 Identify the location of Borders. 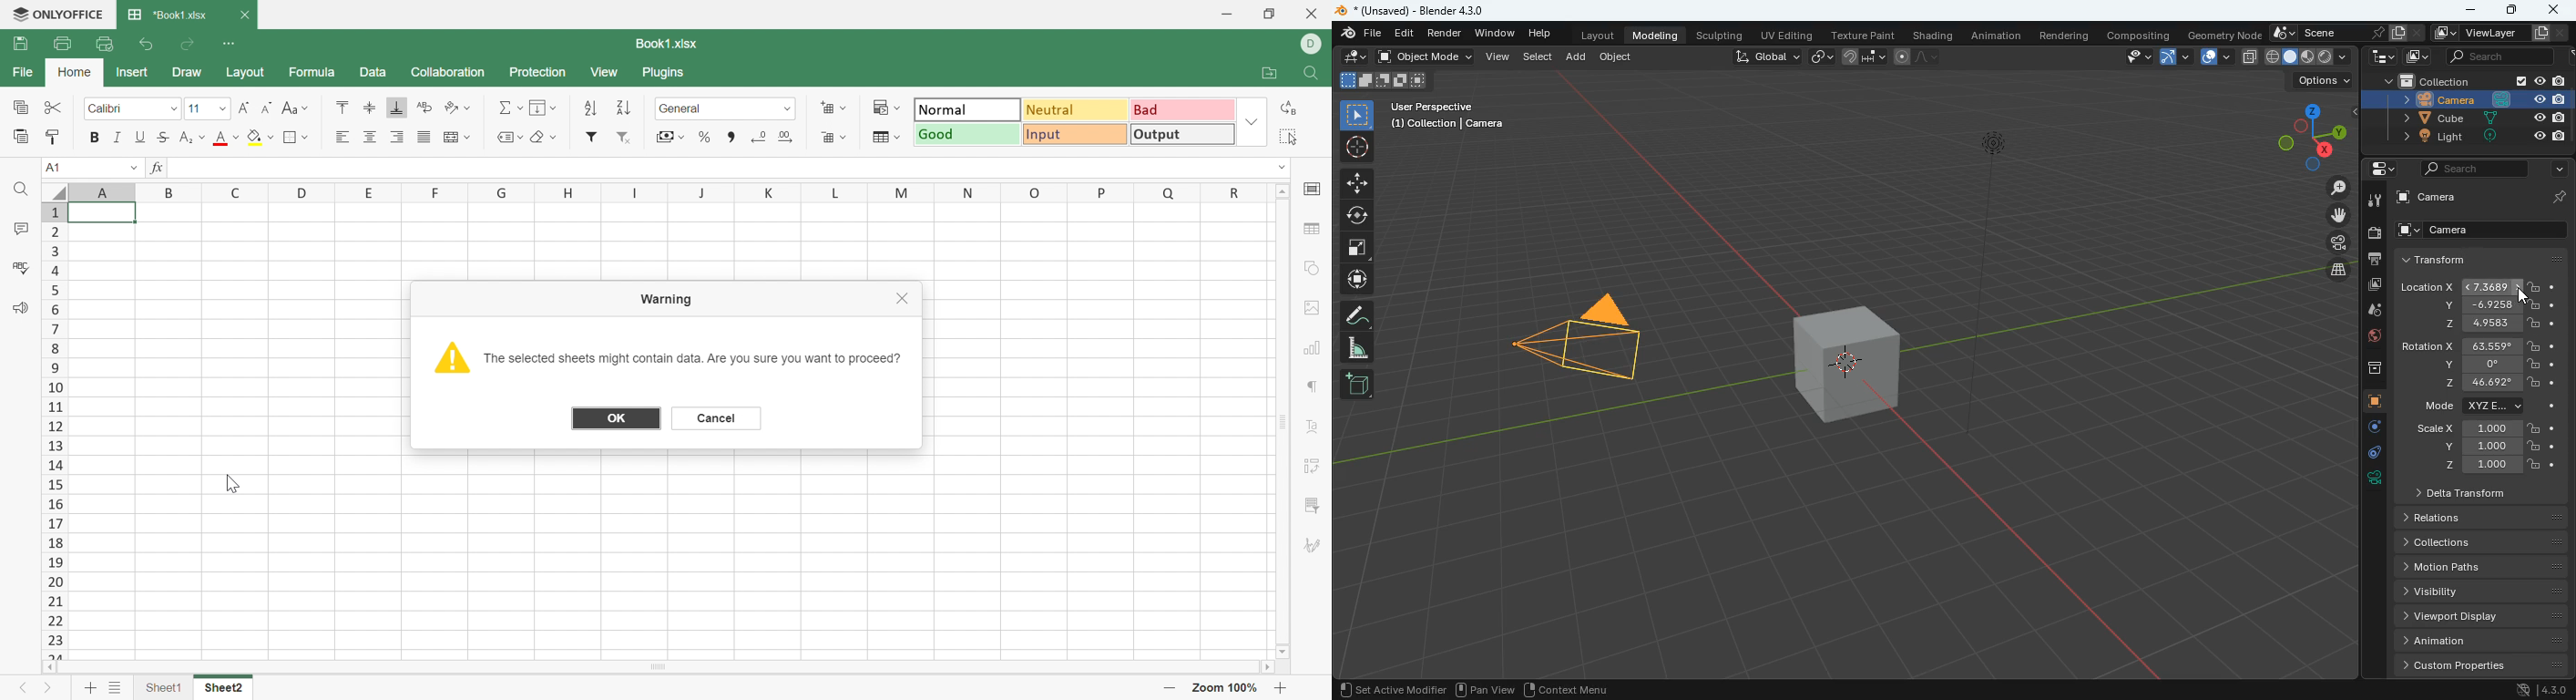
(298, 137).